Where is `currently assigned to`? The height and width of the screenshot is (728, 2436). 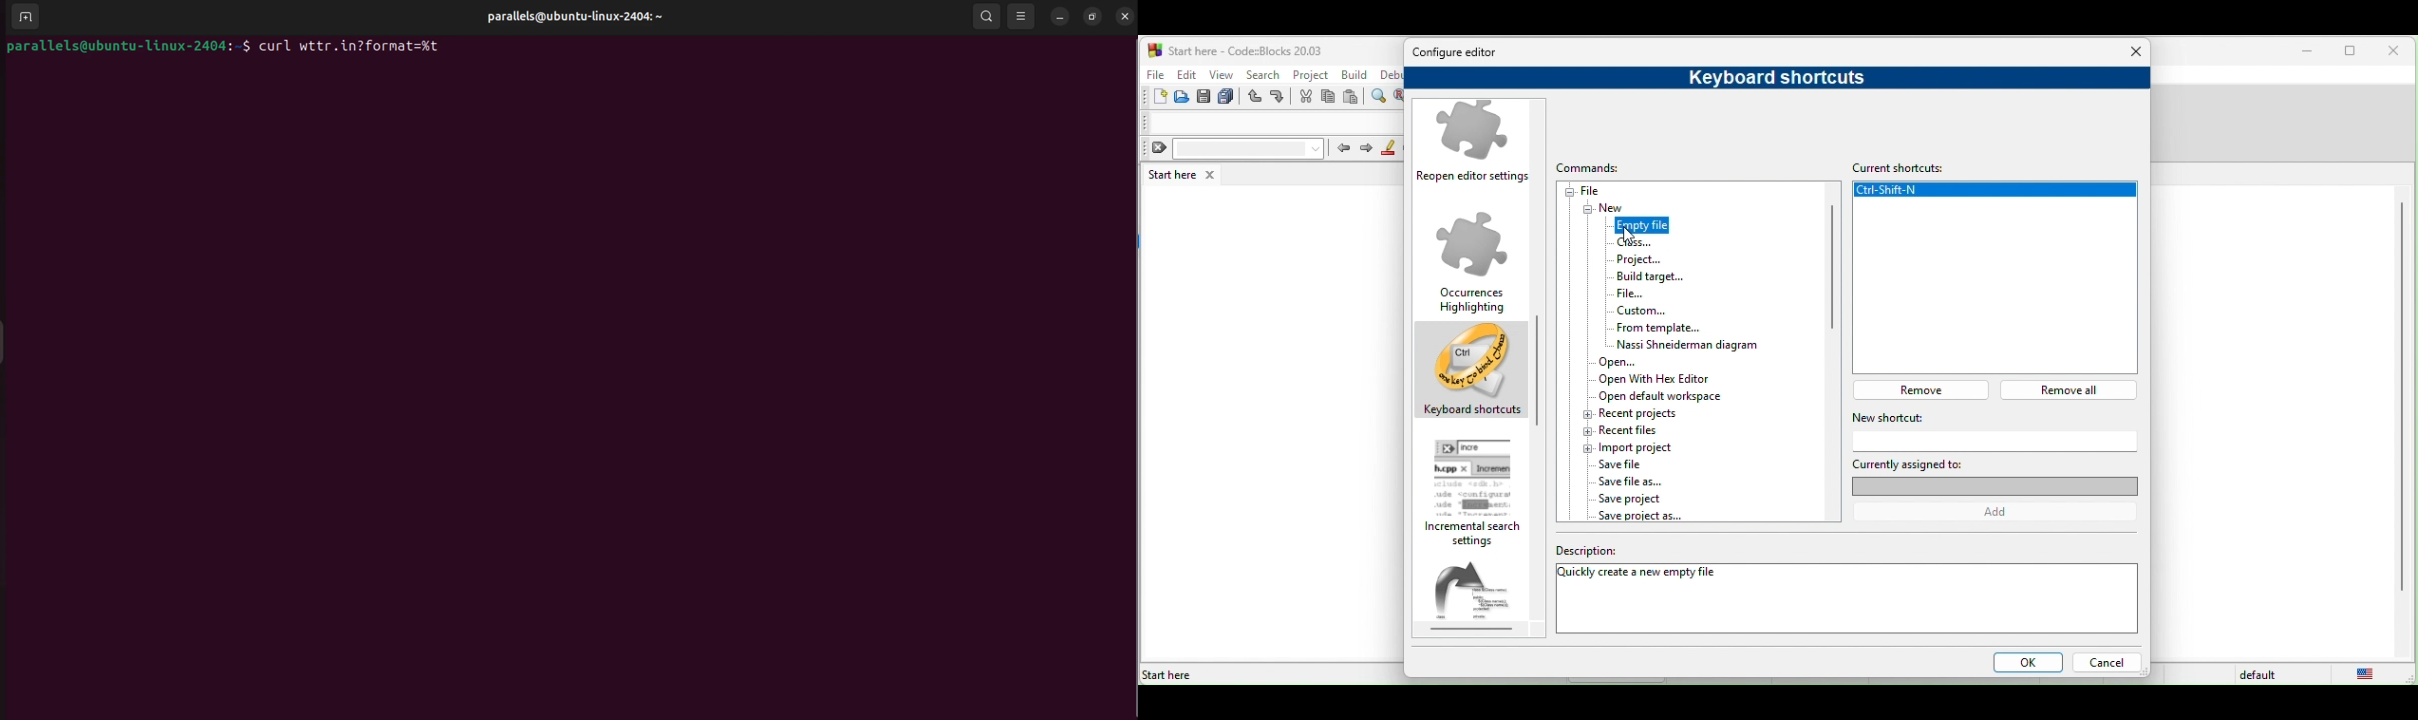 currently assigned to is located at coordinates (1994, 475).